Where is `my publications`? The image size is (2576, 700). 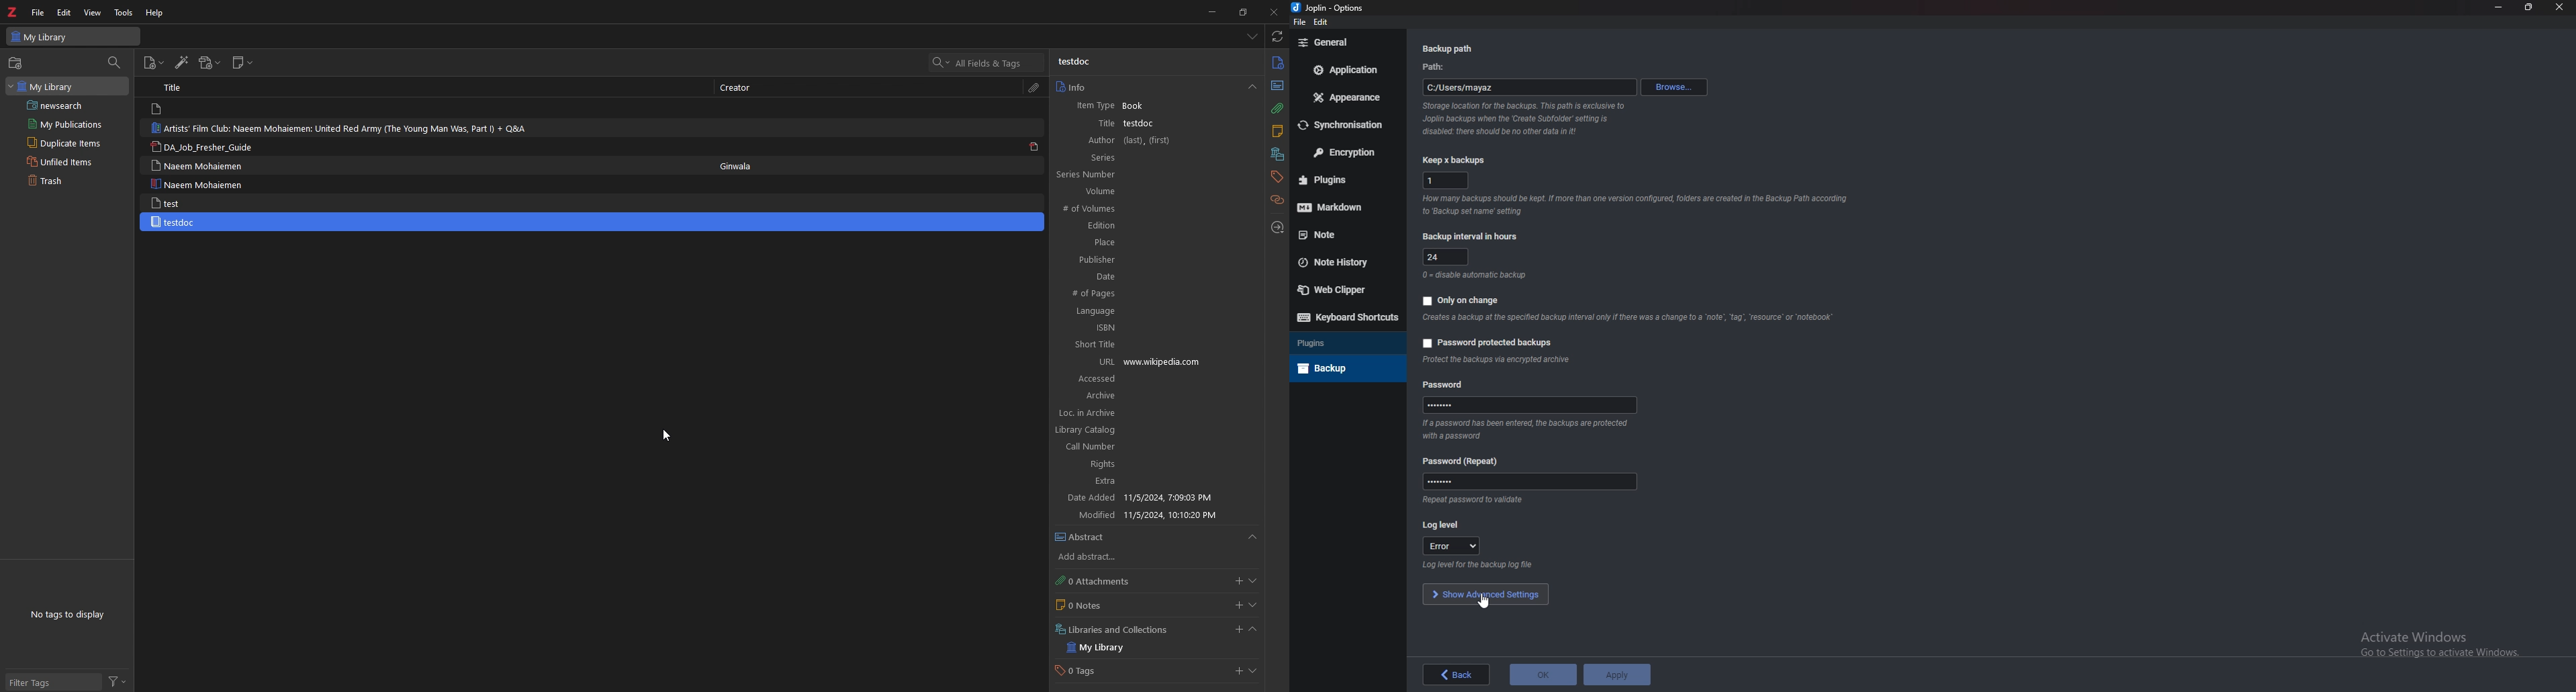 my publications is located at coordinates (65, 124).